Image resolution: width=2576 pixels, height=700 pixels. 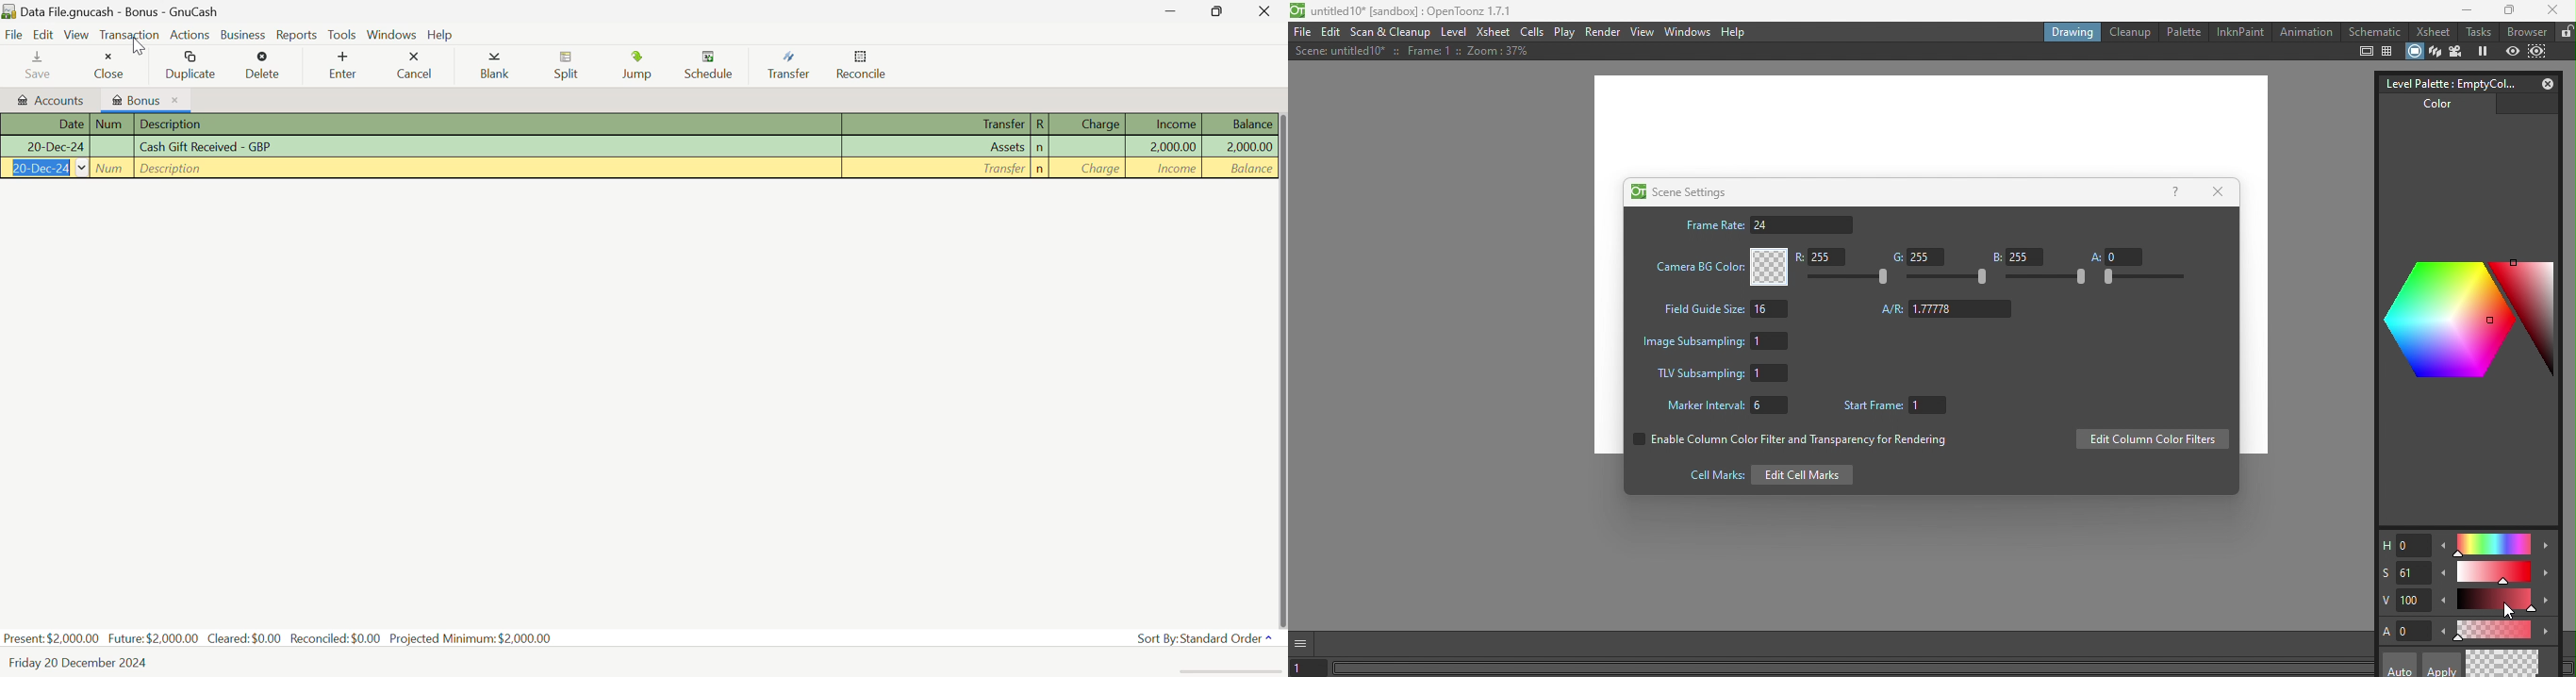 What do you see at coordinates (264, 66) in the screenshot?
I see `Delete ` at bounding box center [264, 66].